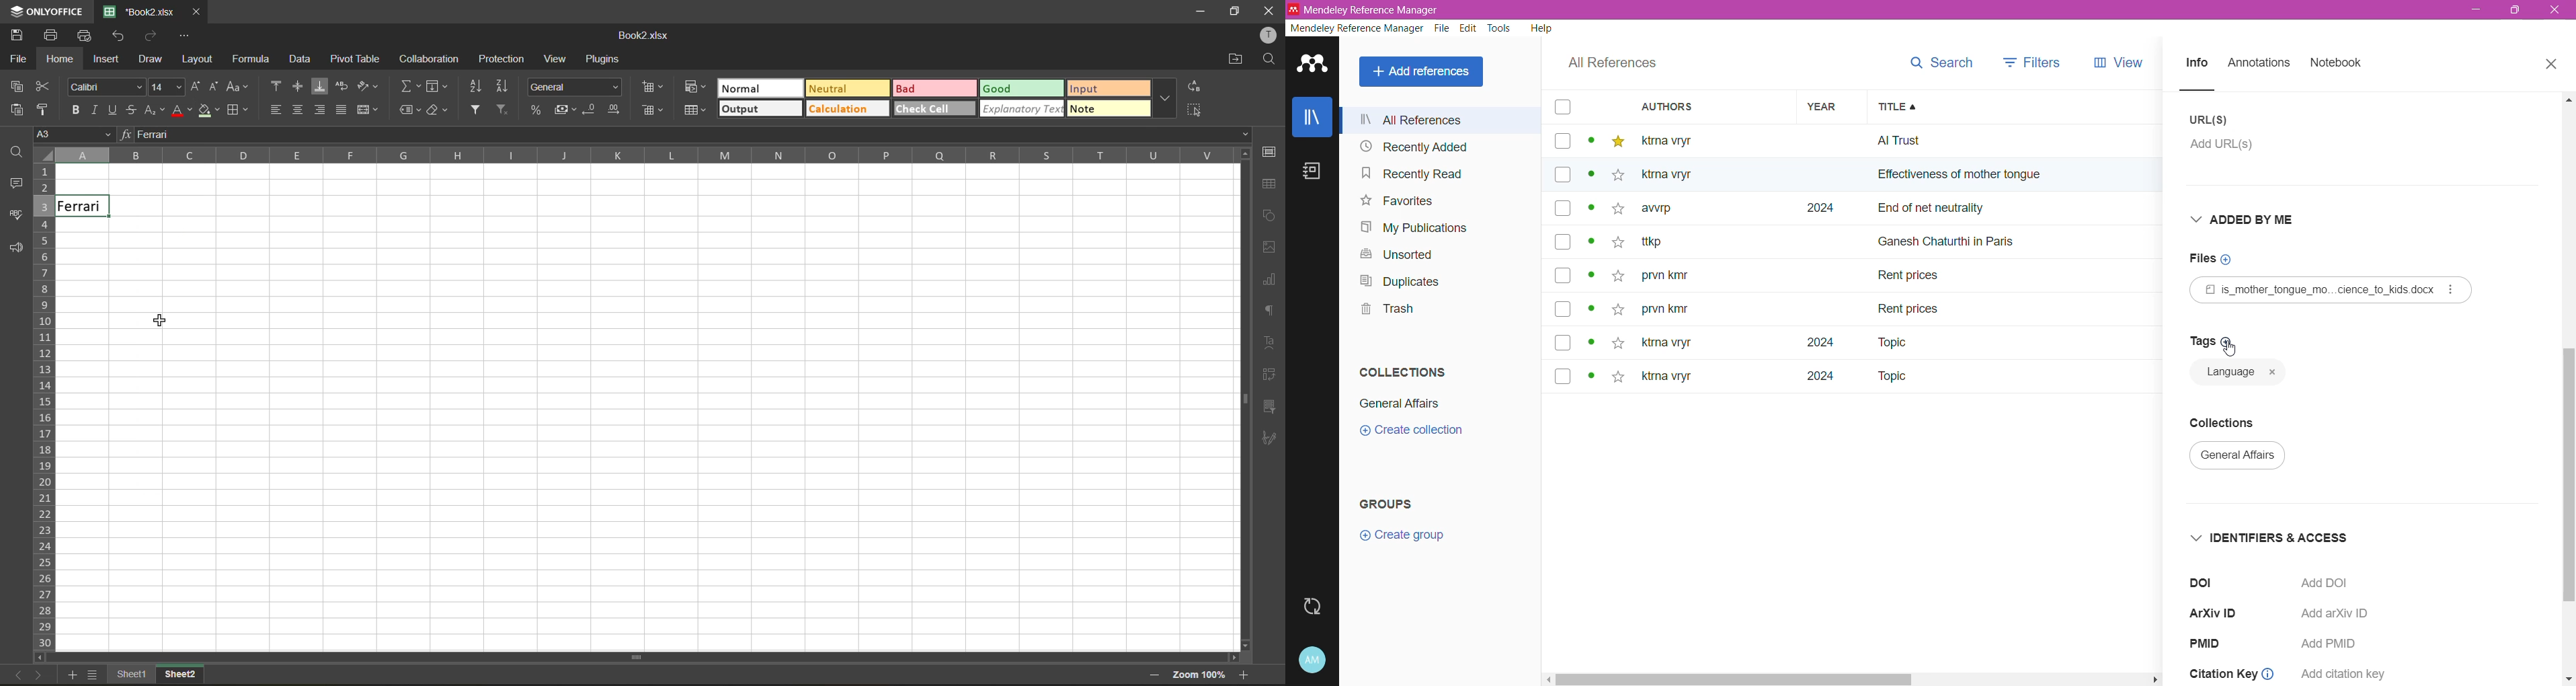 Image resolution: width=2576 pixels, height=700 pixels. What do you see at coordinates (410, 107) in the screenshot?
I see `named ranges` at bounding box center [410, 107].